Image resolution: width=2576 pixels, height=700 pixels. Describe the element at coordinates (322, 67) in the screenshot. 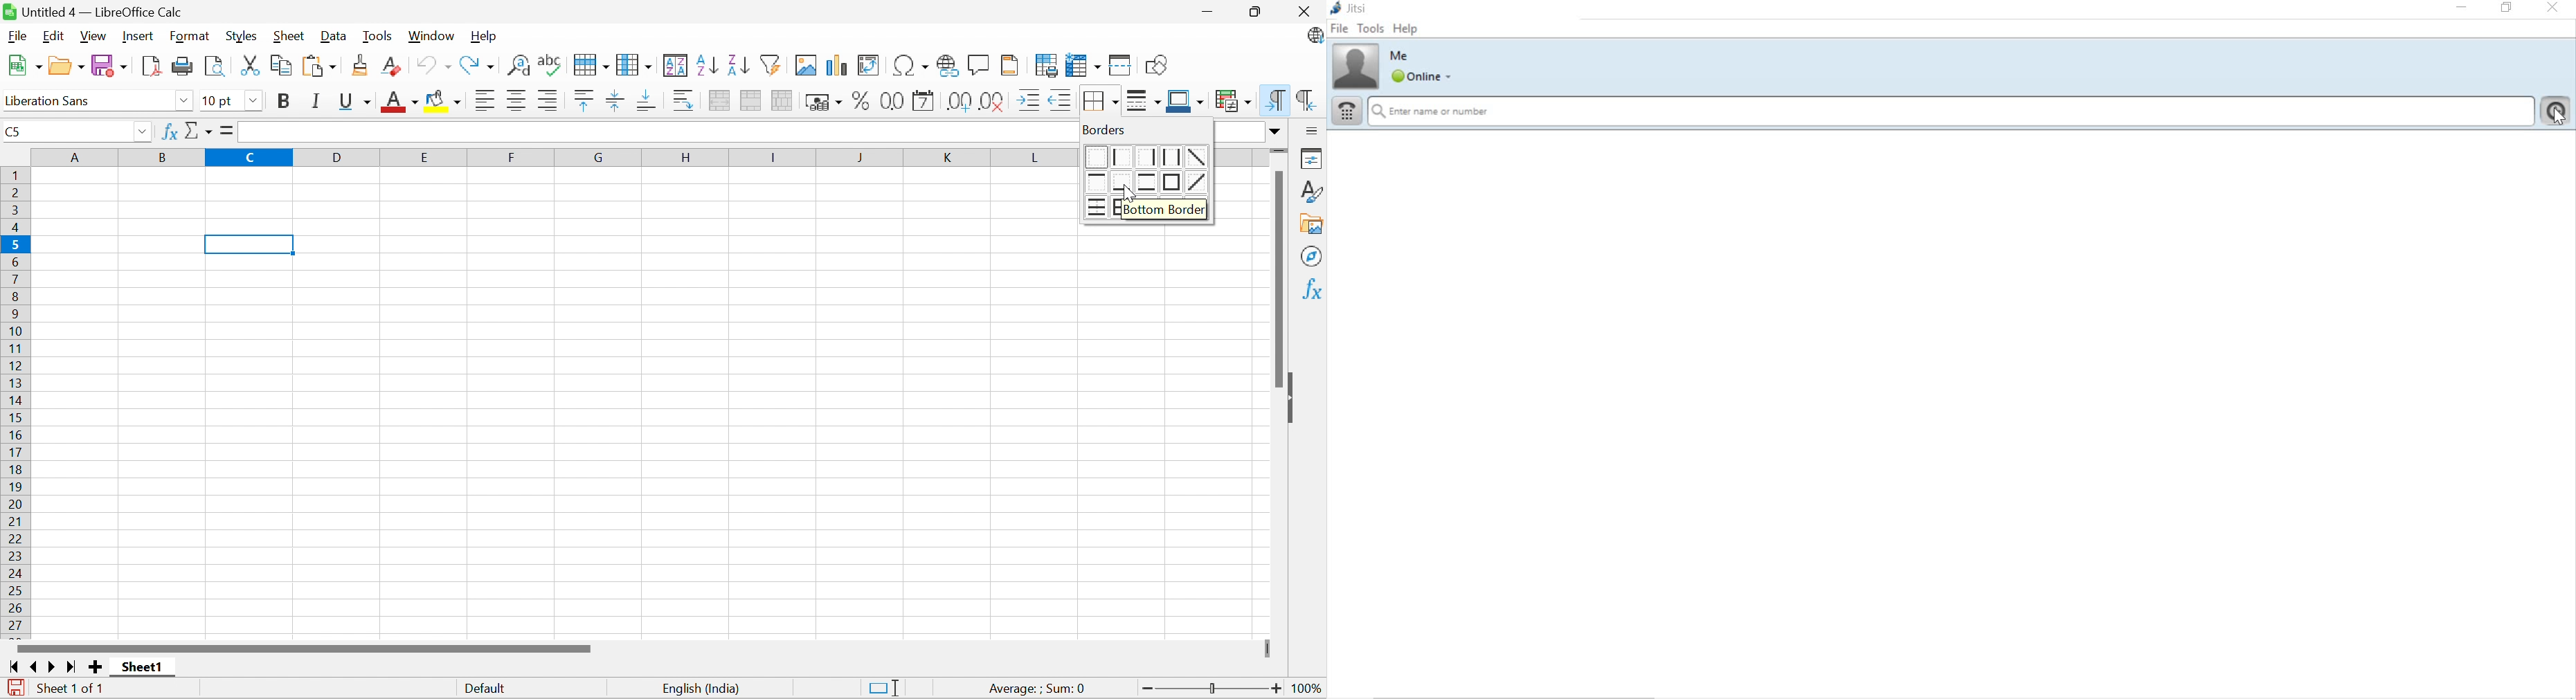

I see `Paste` at that location.